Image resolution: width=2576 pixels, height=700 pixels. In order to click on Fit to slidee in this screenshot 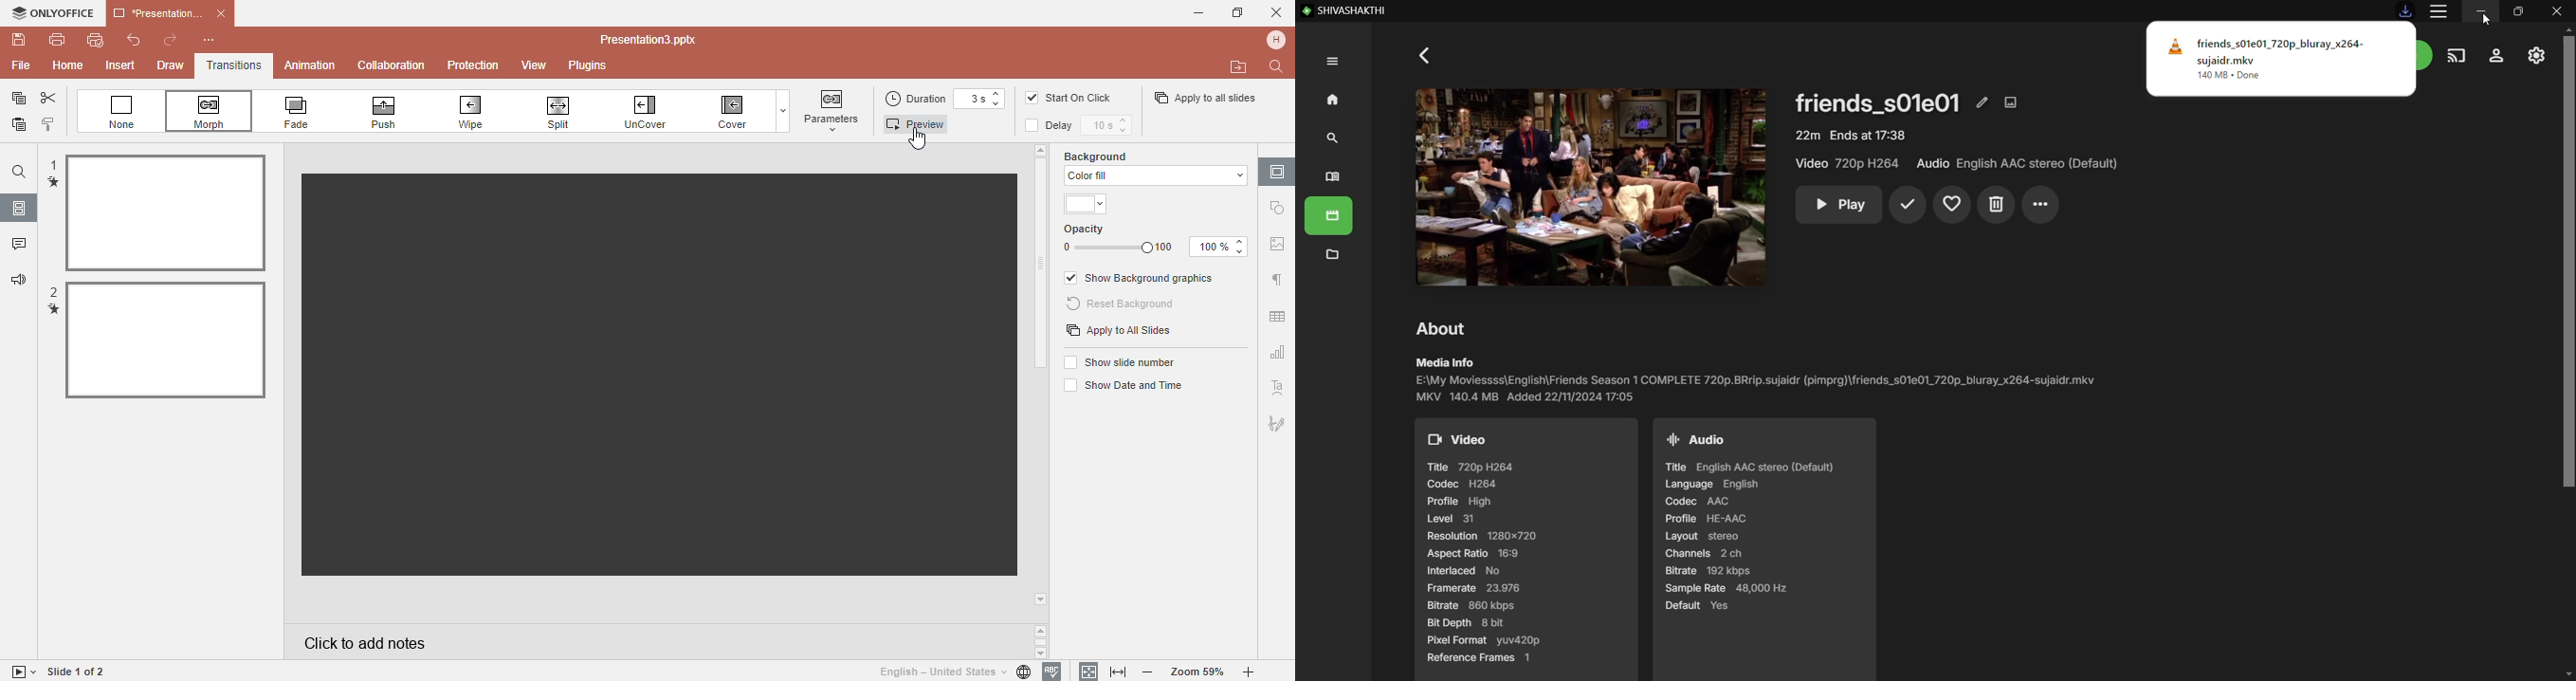, I will do `click(1085, 671)`.